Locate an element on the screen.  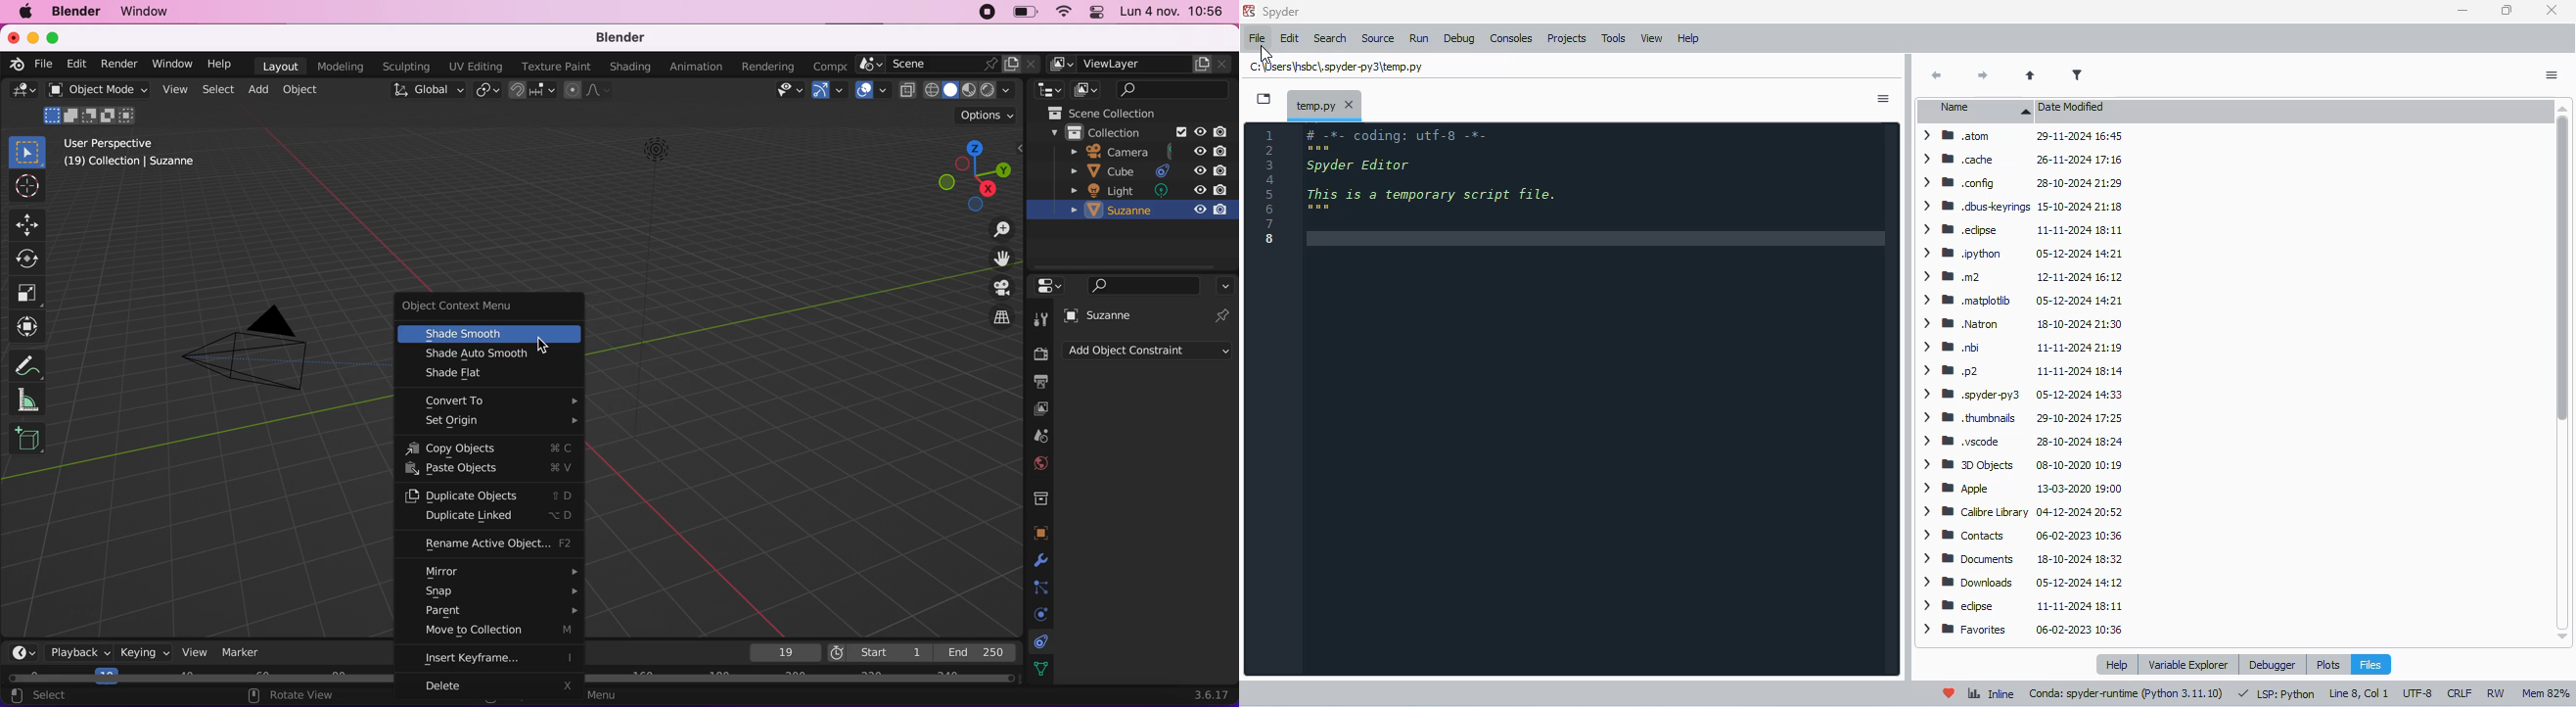
> WW dbuskeyrings 15-10-2024 21:18 is located at coordinates (2018, 208).